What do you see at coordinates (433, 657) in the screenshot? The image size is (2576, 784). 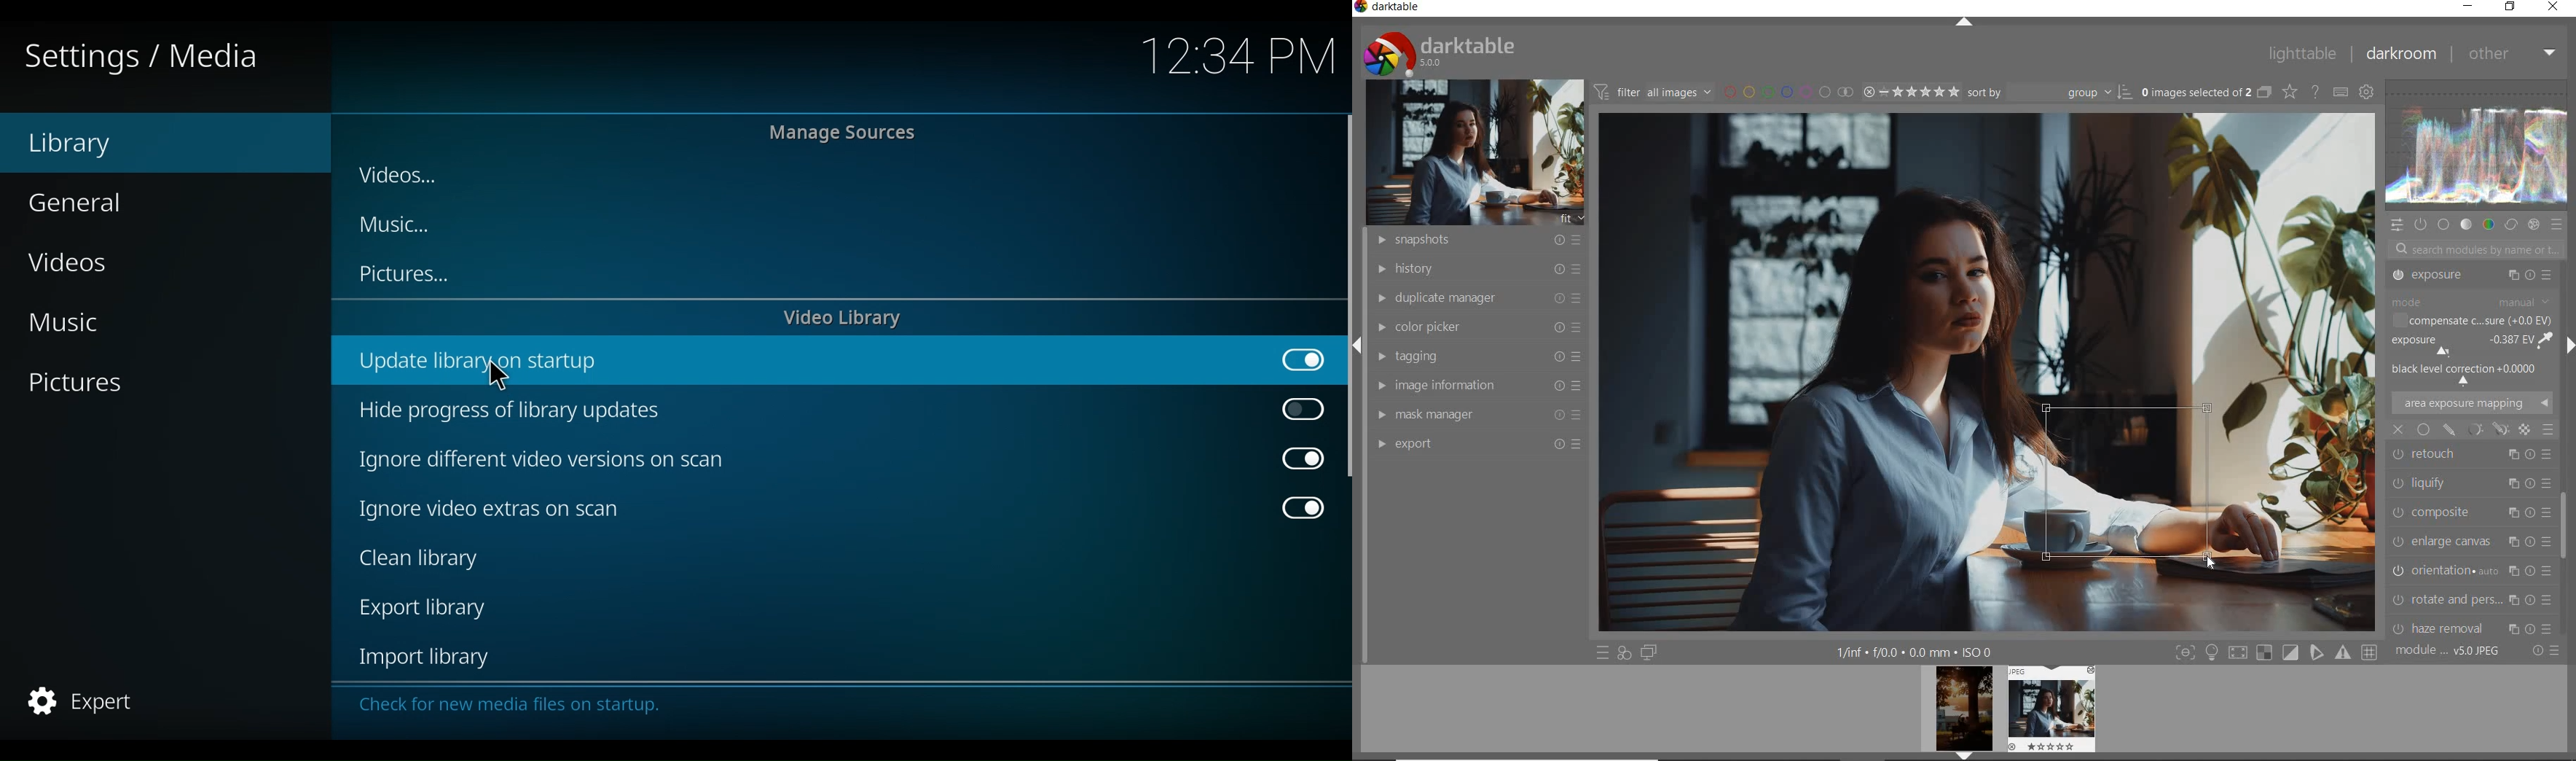 I see `Import library` at bounding box center [433, 657].